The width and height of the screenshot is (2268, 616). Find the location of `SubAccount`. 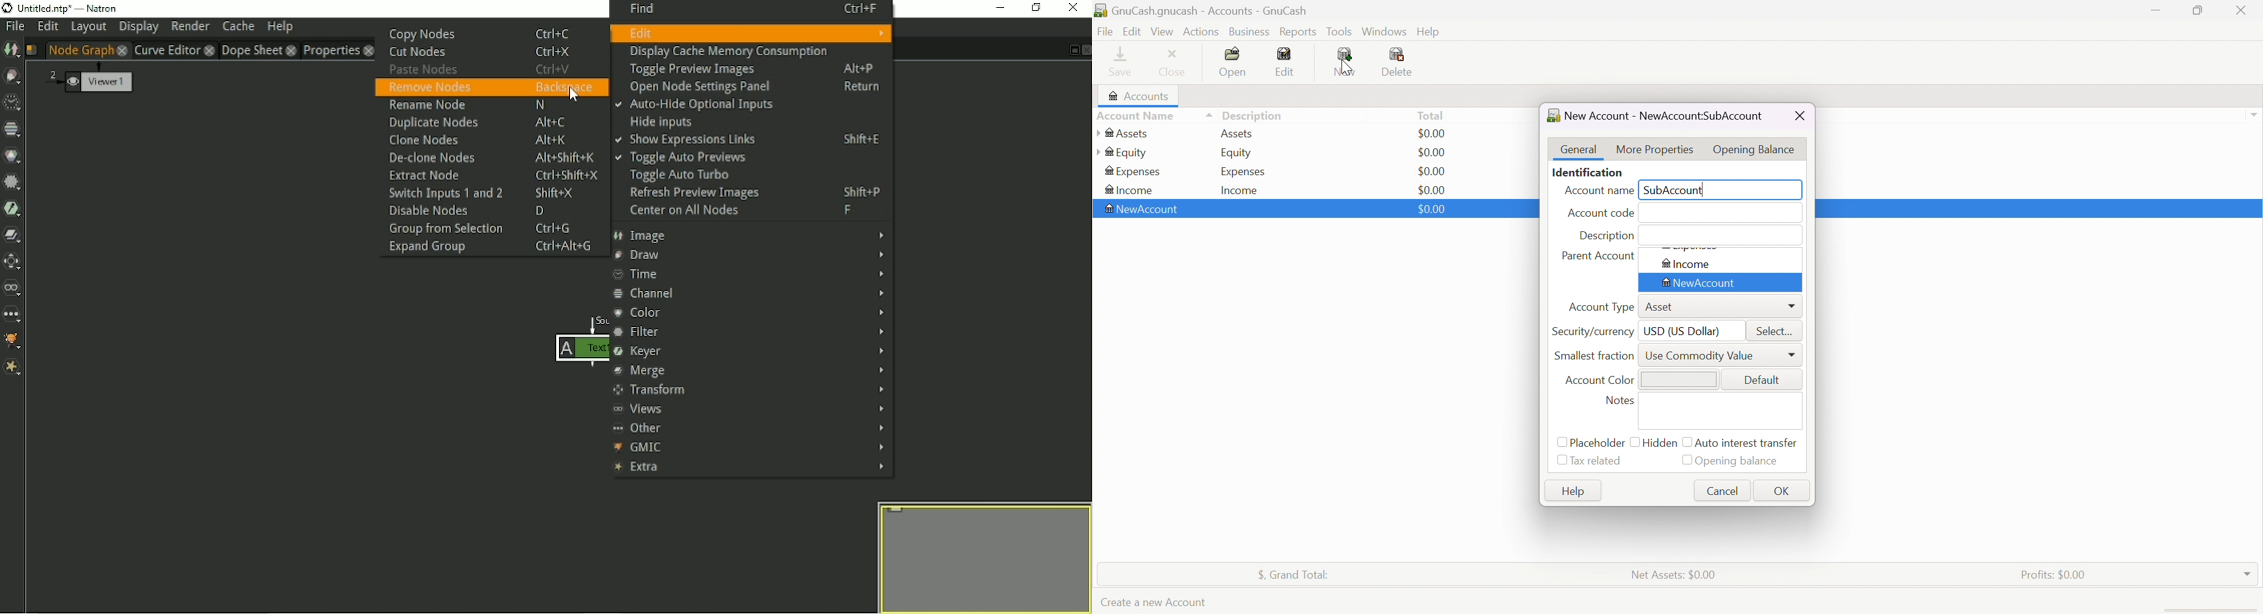

SubAccount is located at coordinates (1676, 190).